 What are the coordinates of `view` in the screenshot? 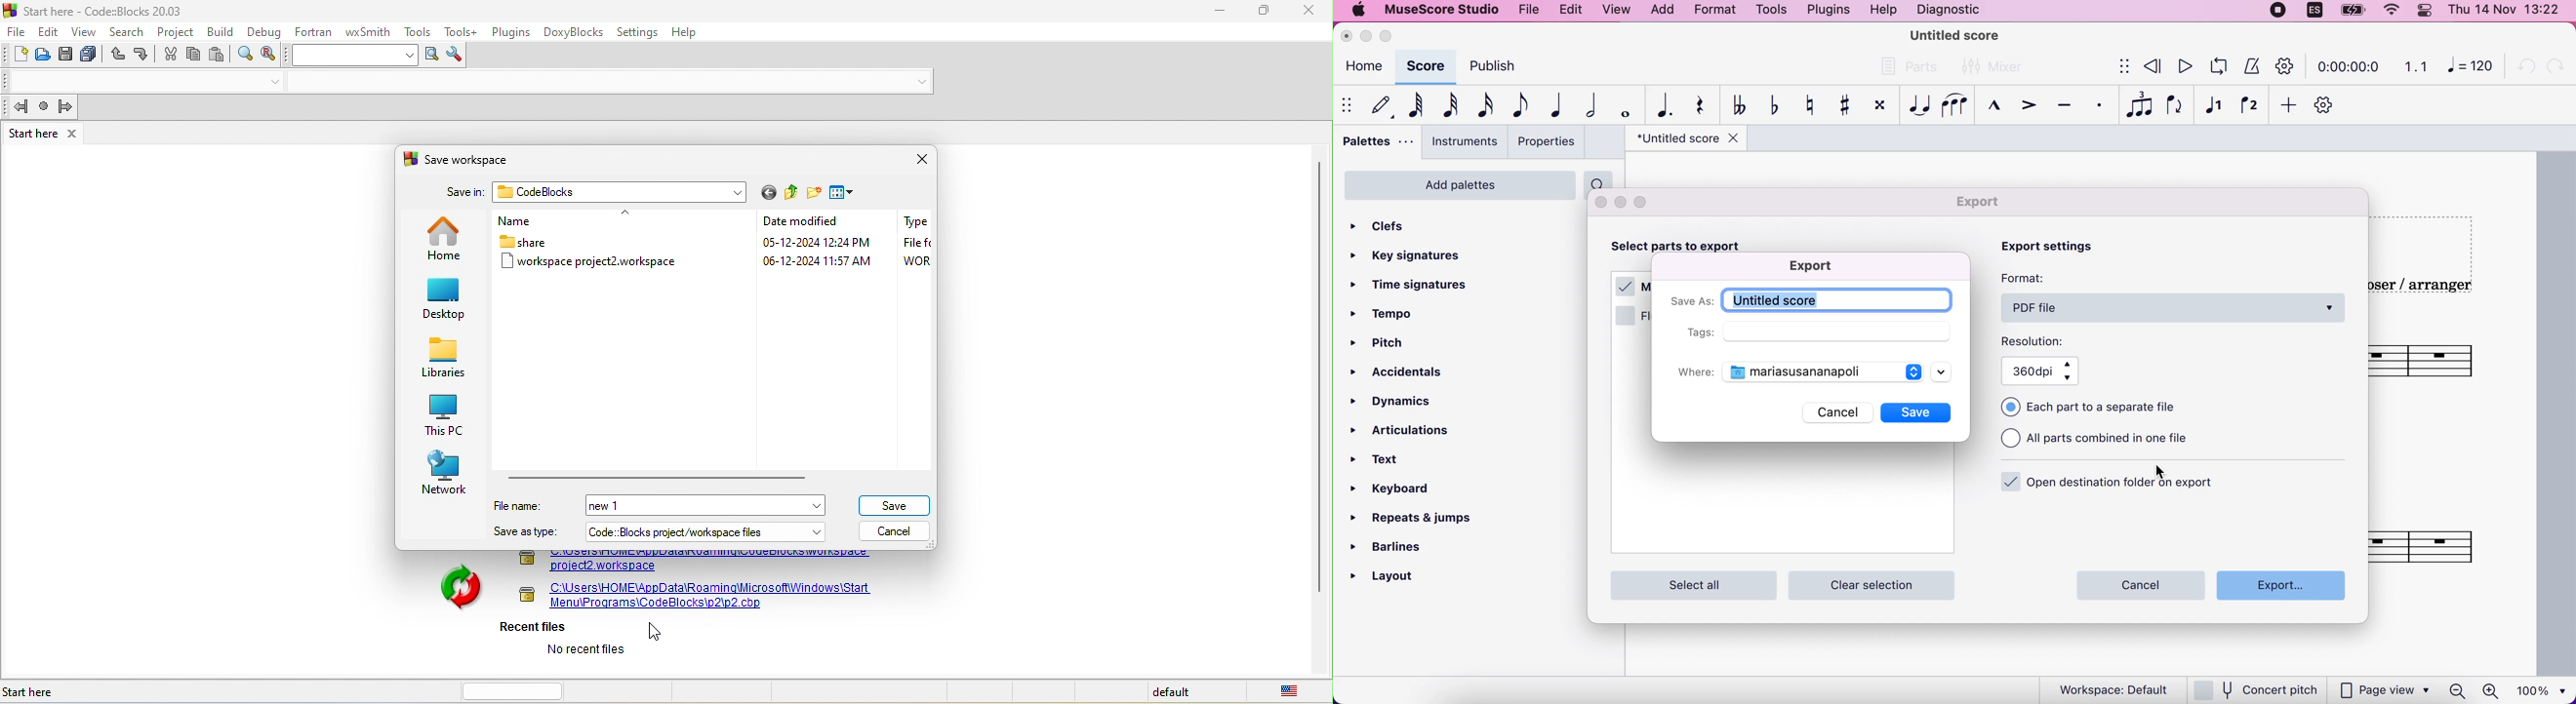 It's located at (1614, 12).